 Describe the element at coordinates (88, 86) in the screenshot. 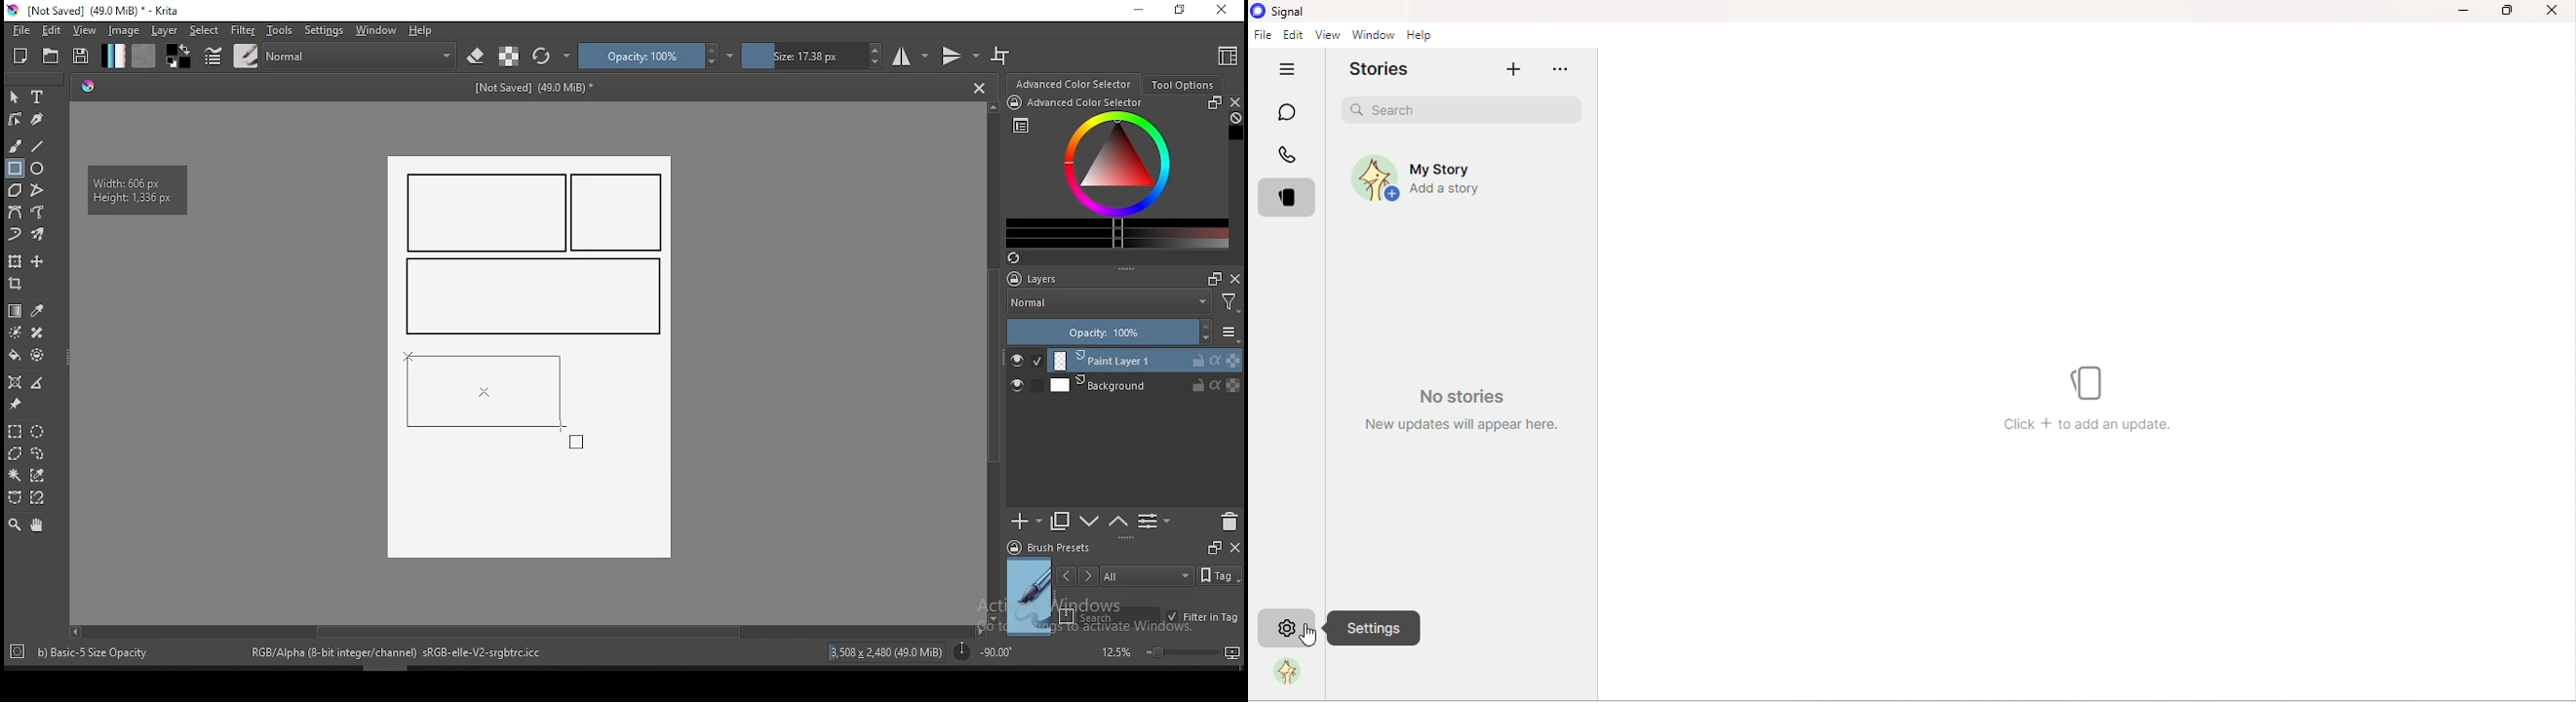

I see `Hue` at that location.